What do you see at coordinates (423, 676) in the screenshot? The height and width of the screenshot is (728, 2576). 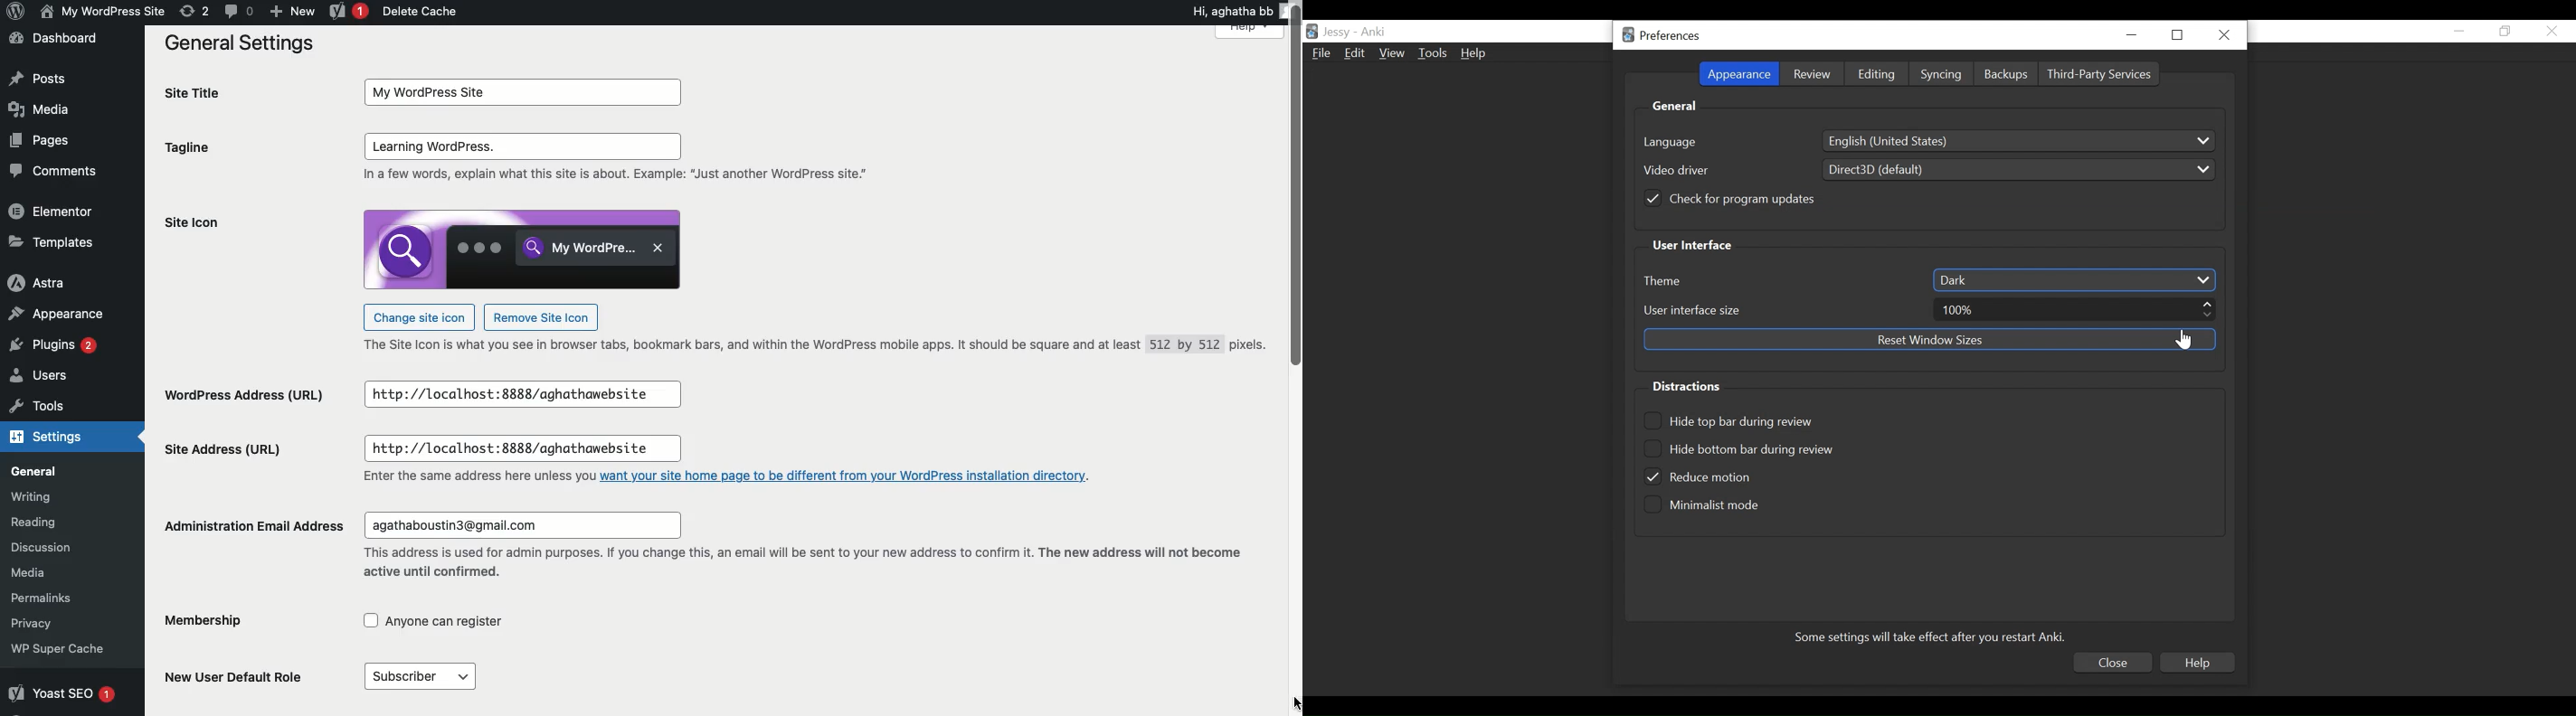 I see `Subscriber ` at bounding box center [423, 676].